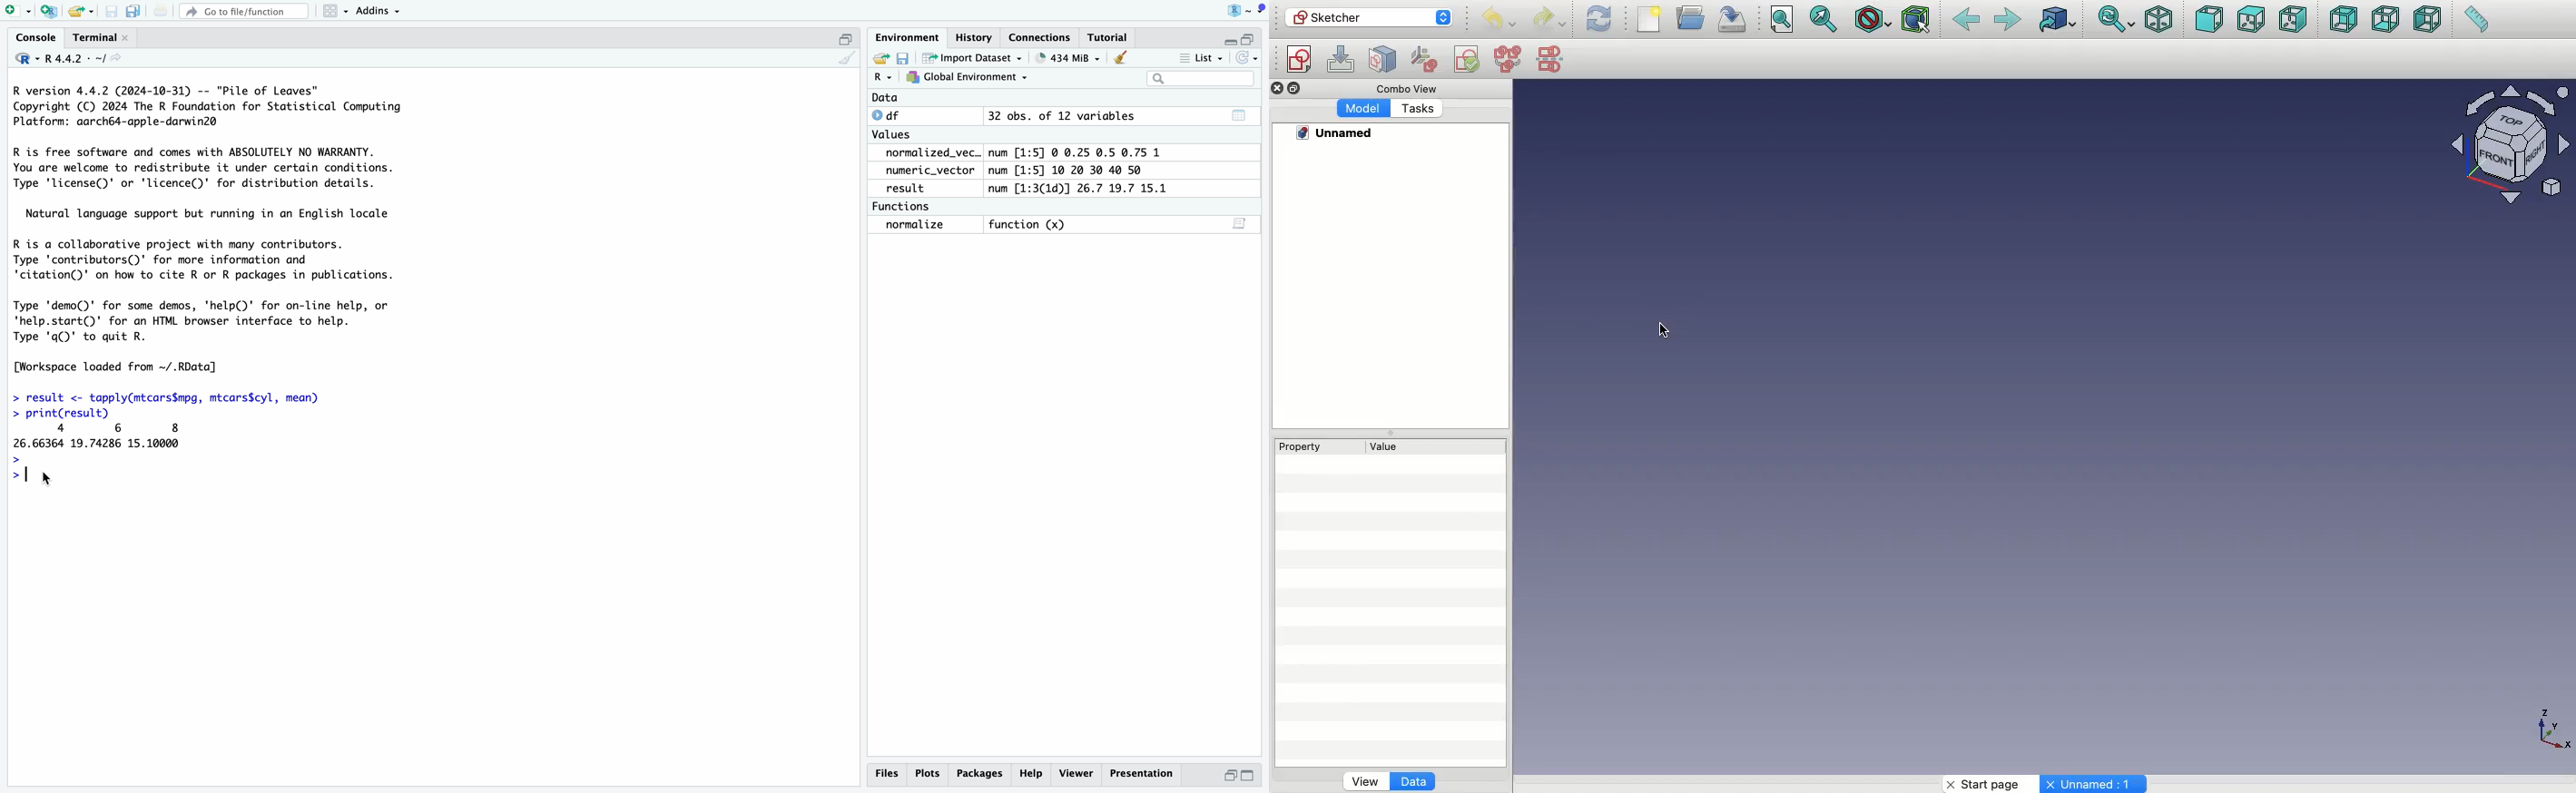 The width and height of the screenshot is (2576, 812). I want to click on Rear, so click(2343, 19).